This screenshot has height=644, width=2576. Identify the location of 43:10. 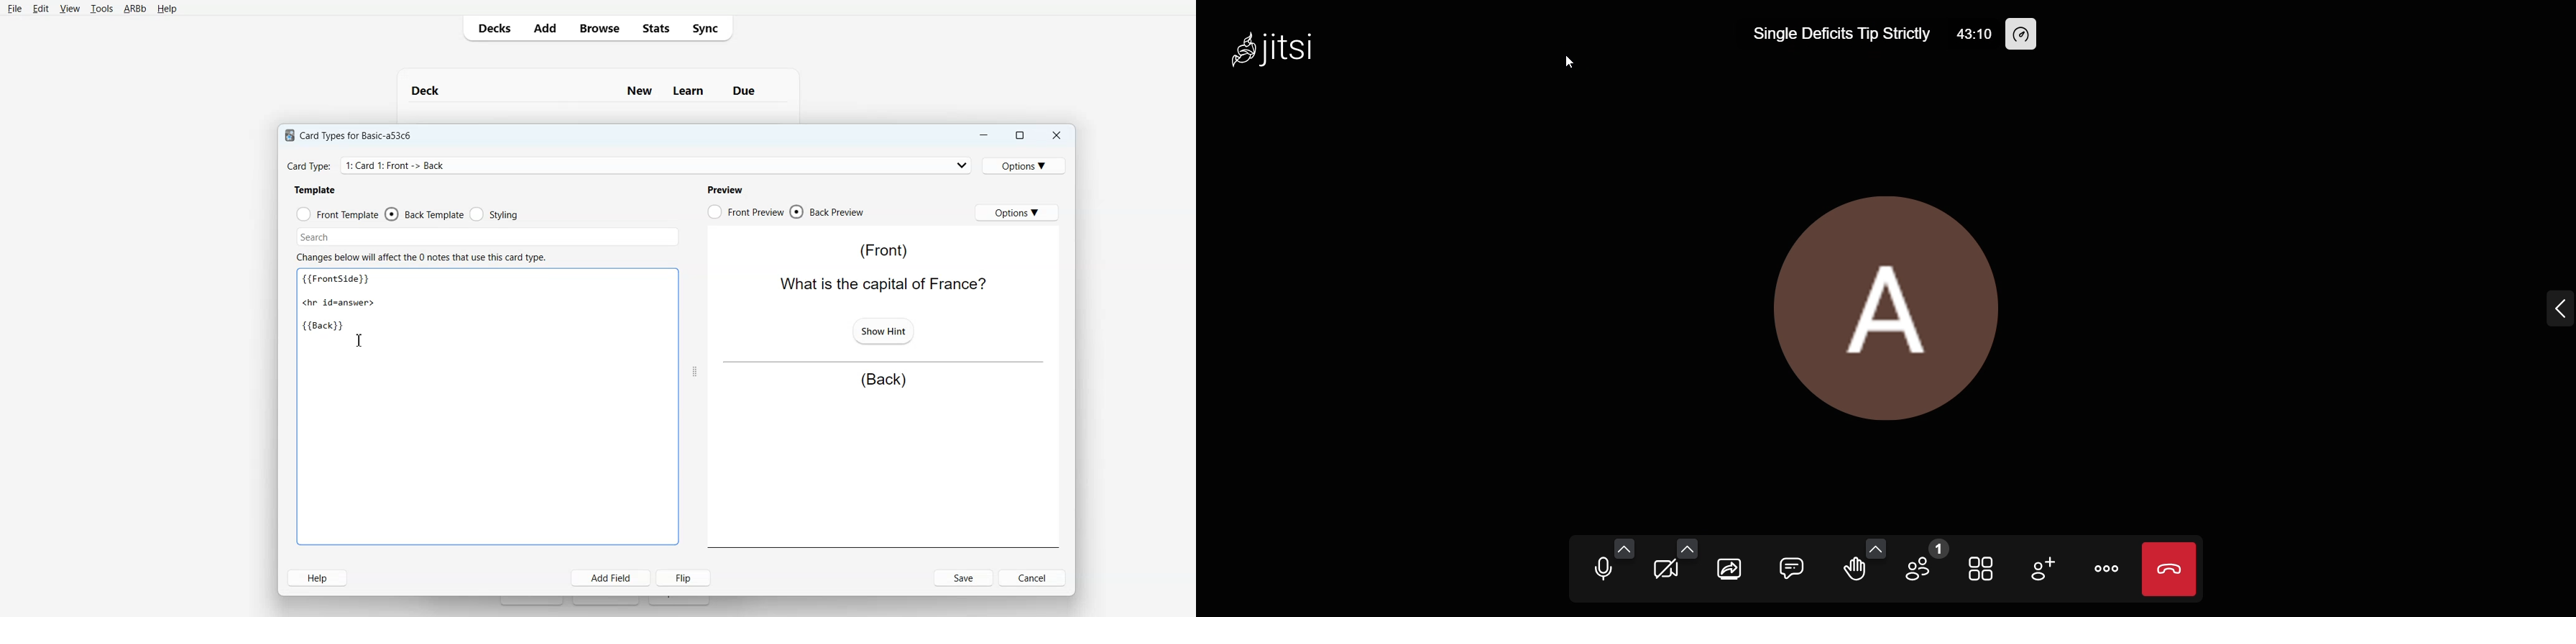
(1974, 34).